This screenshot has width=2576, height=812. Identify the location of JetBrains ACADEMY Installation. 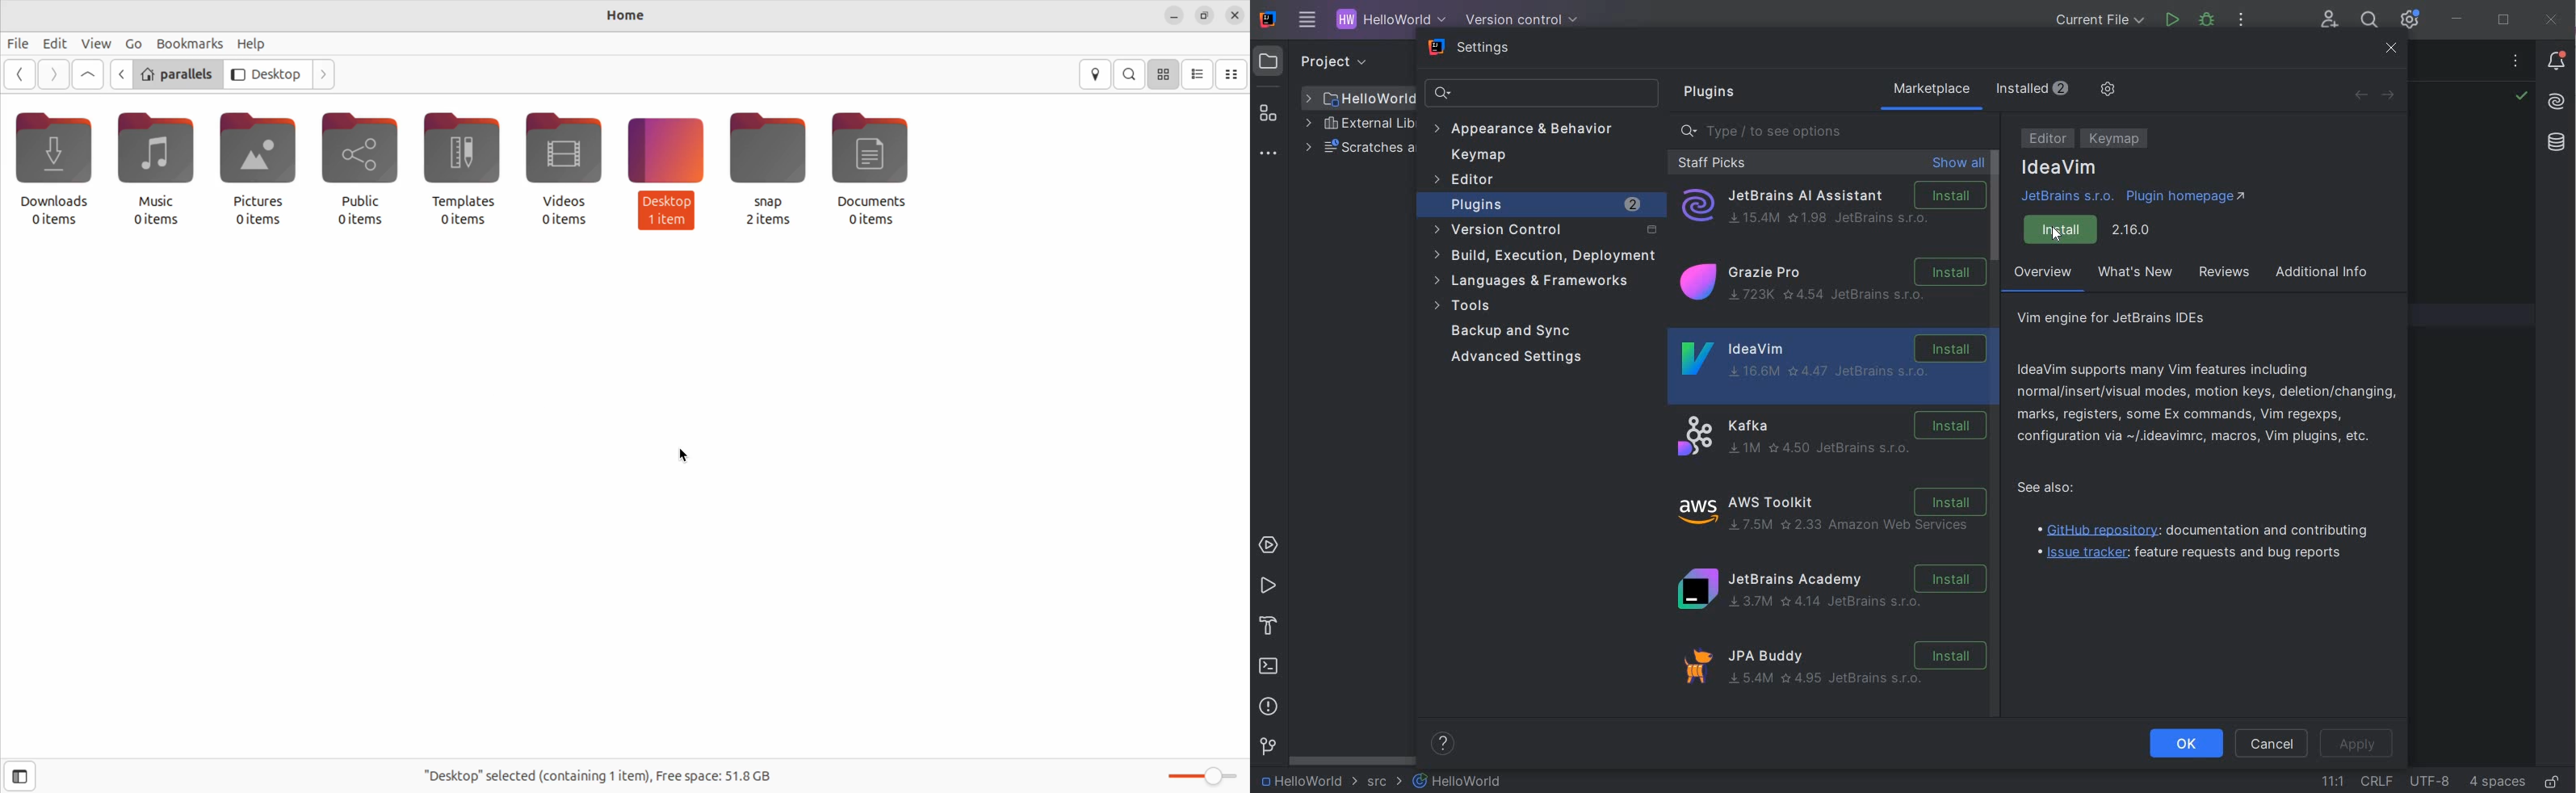
(1830, 590).